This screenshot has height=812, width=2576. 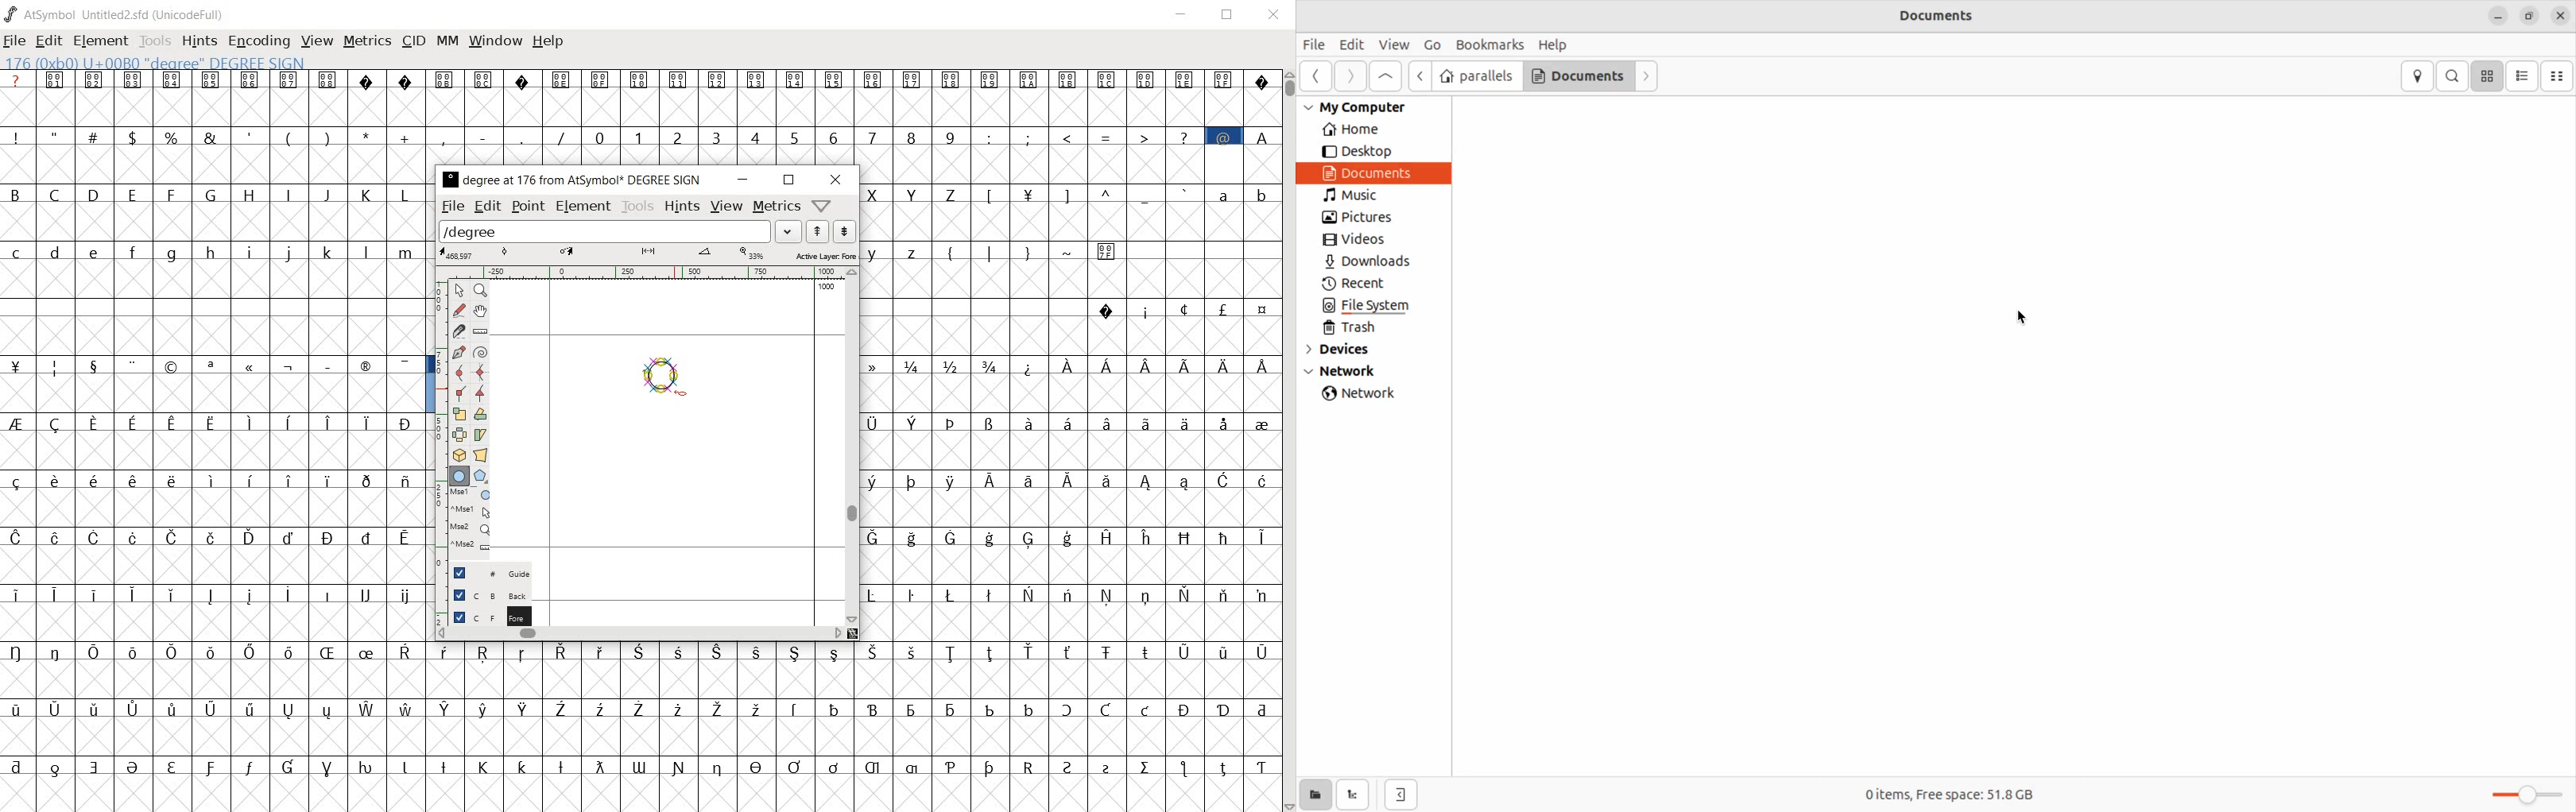 I want to click on creating custom glyph for the degree symbol, so click(x=672, y=378).